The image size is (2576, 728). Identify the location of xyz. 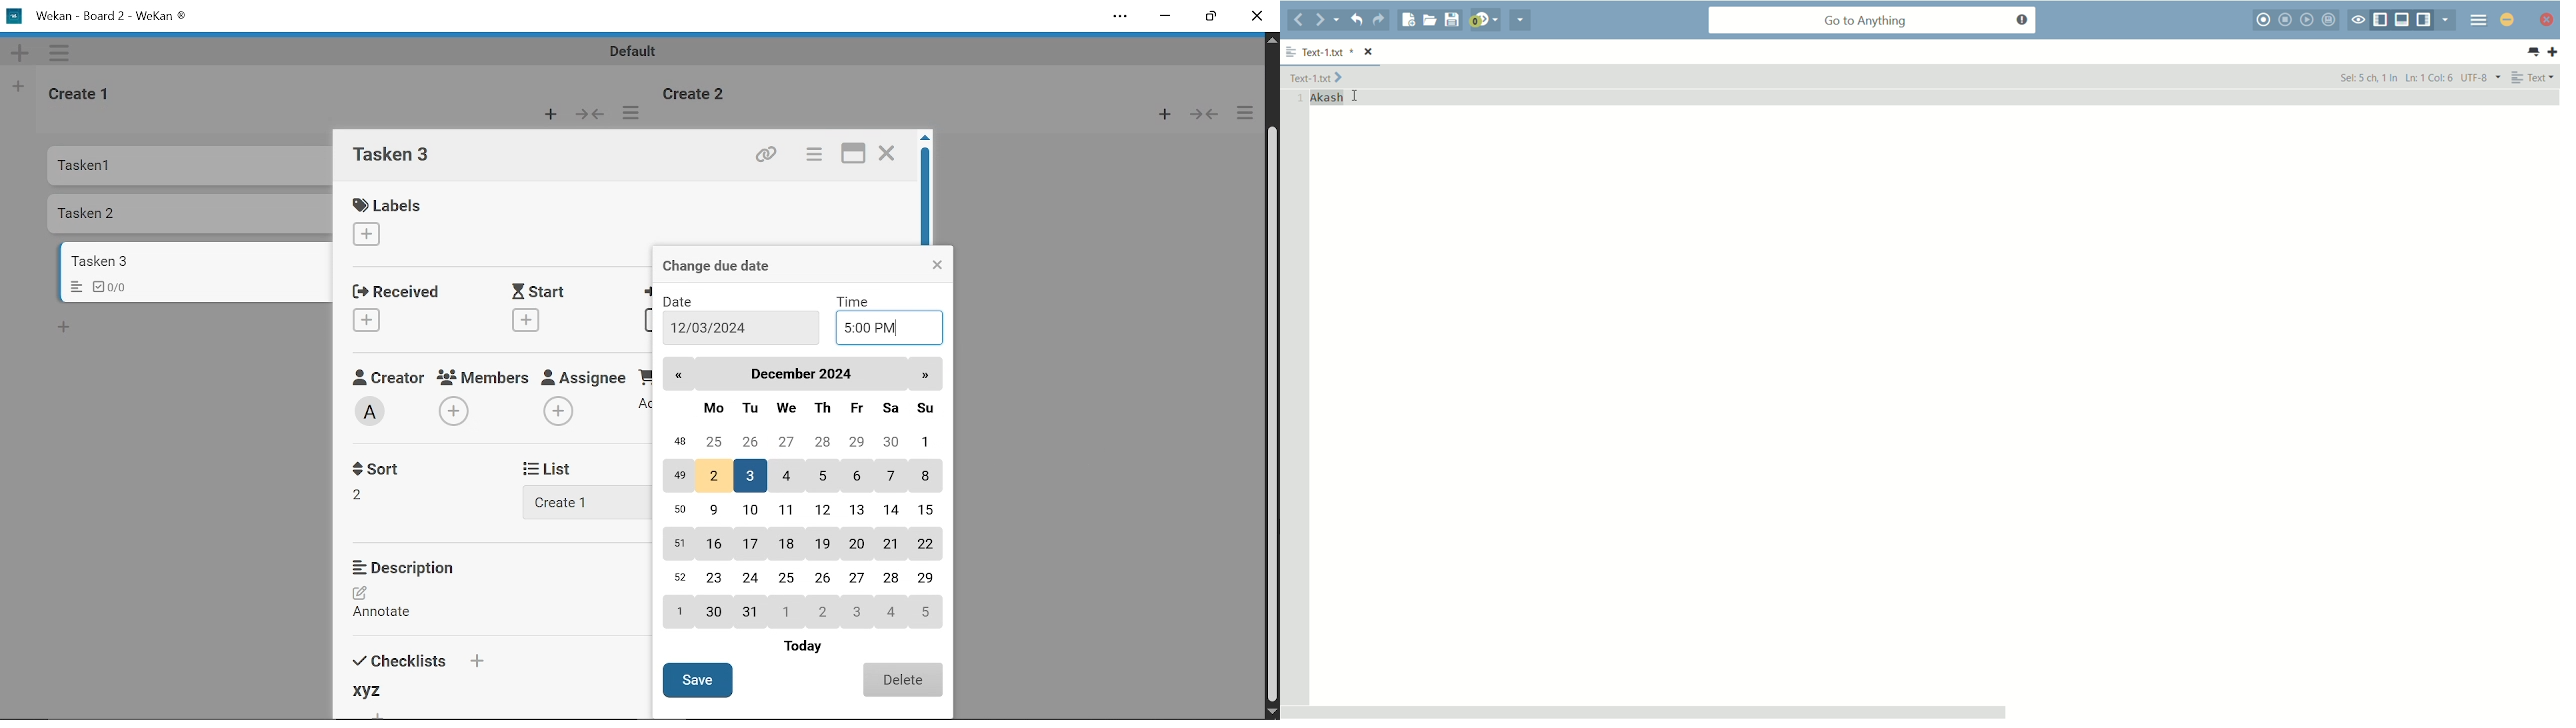
(376, 690).